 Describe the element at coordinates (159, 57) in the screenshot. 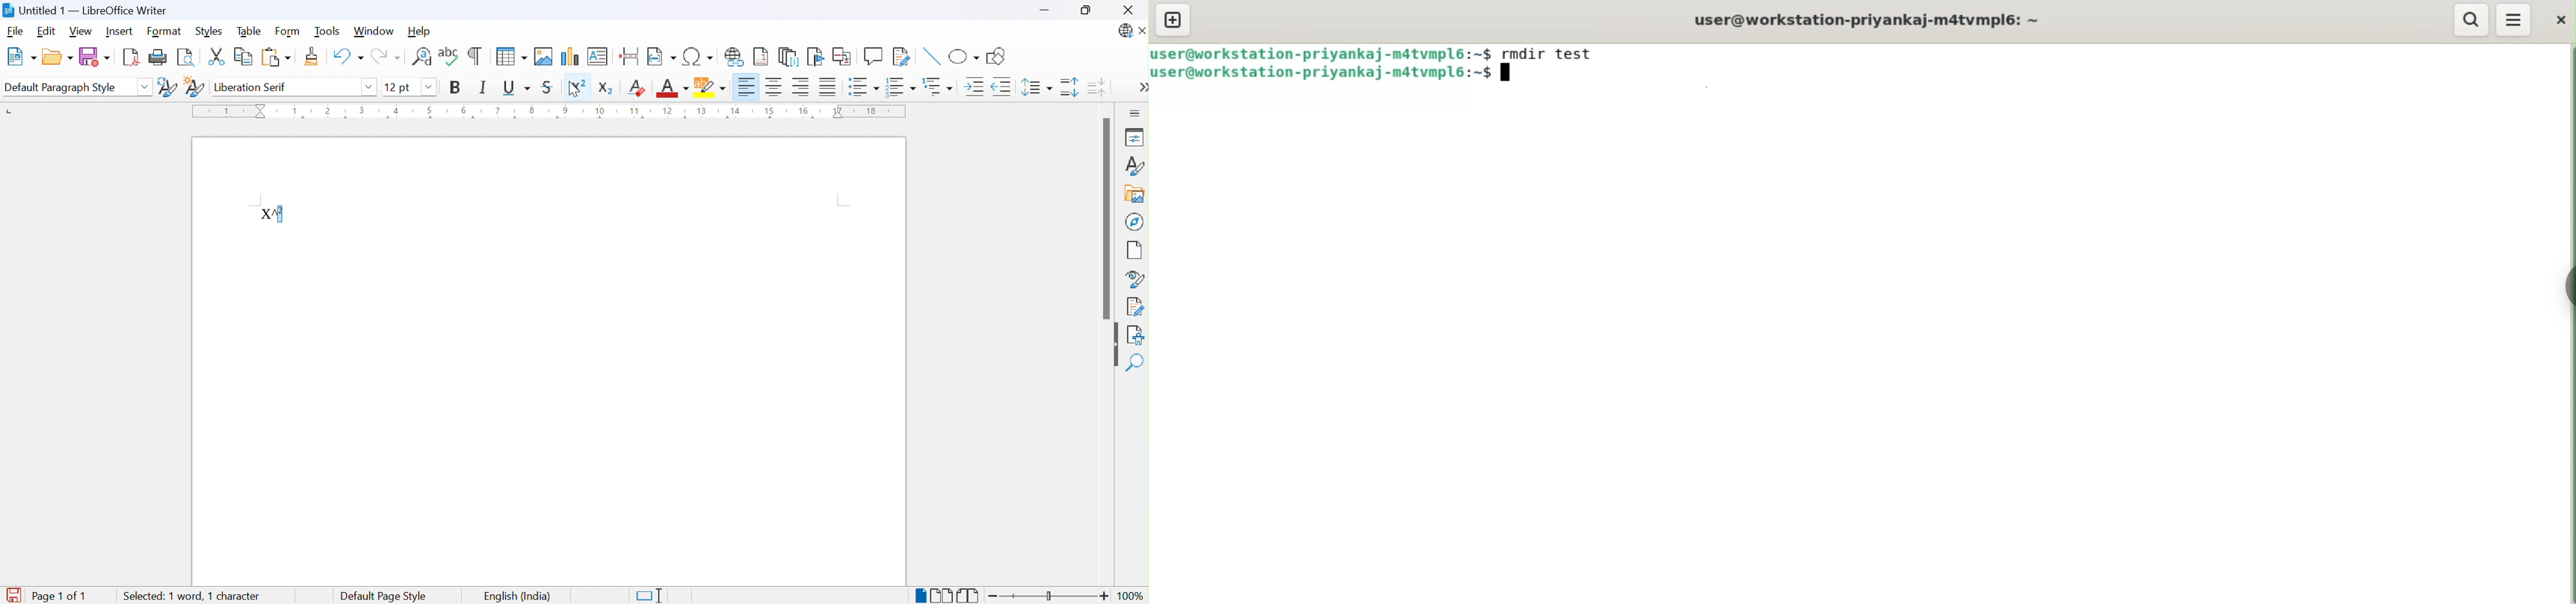

I see `Print` at that location.